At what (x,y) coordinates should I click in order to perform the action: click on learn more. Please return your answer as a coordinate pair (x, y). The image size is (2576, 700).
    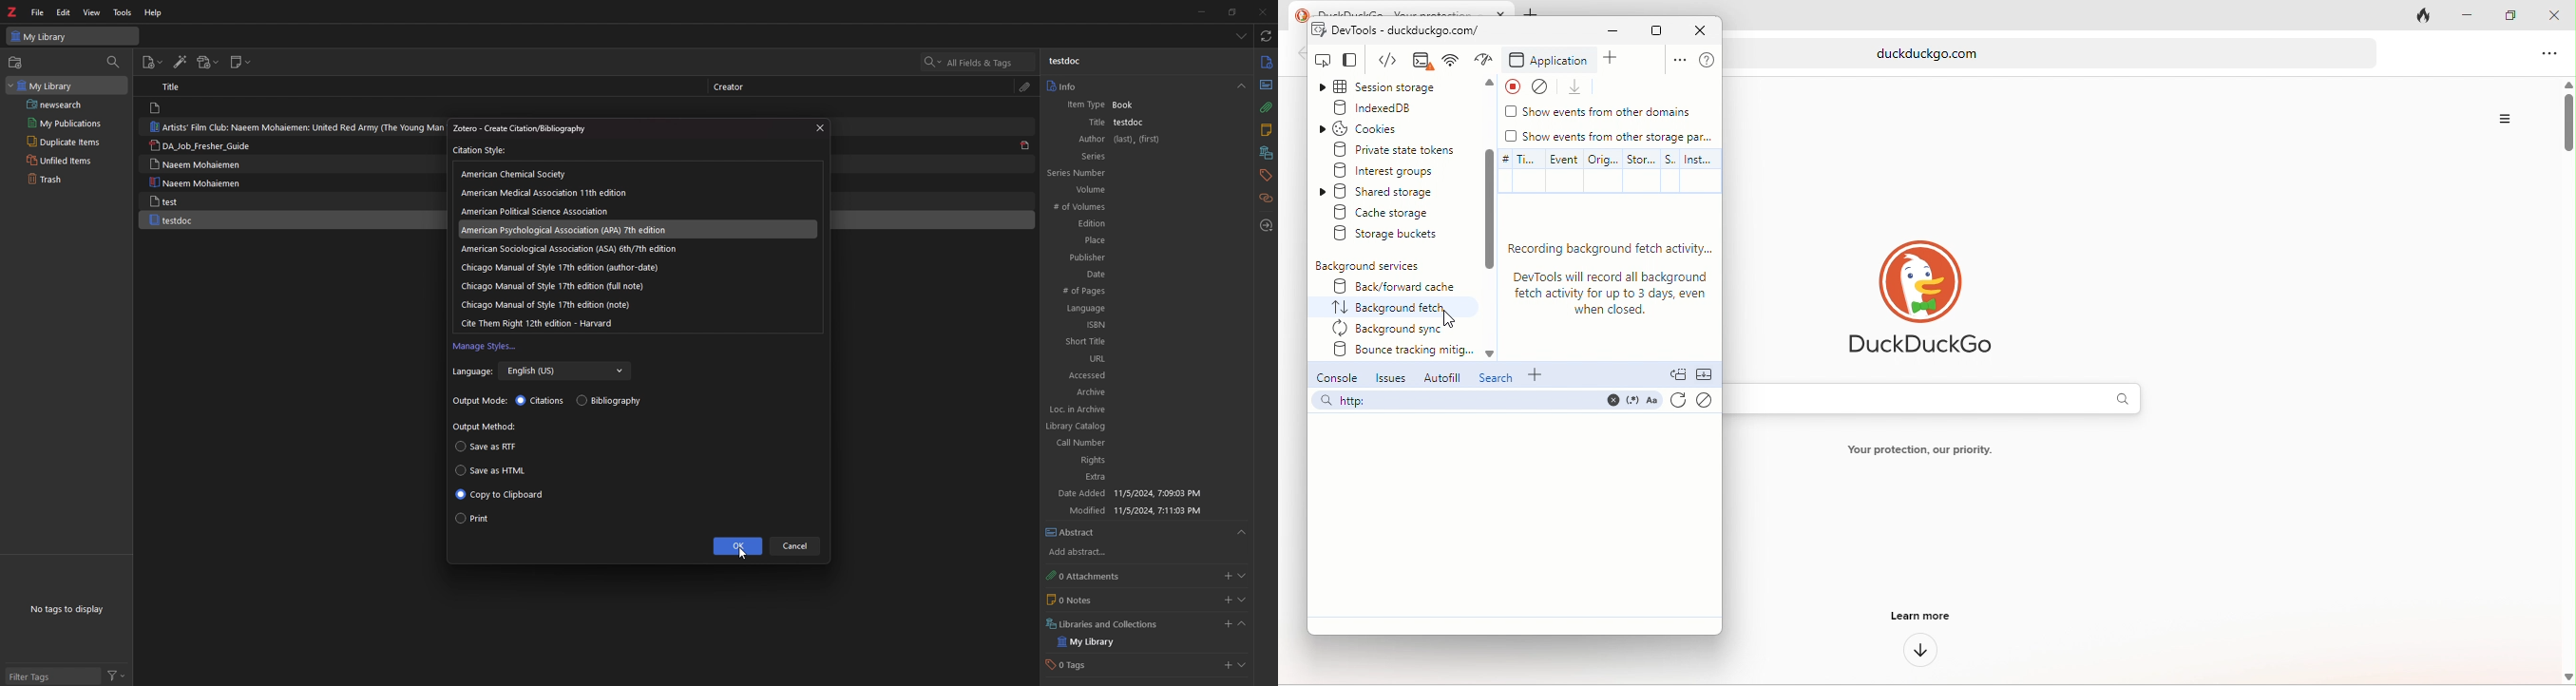
    Looking at the image, I should click on (1918, 615).